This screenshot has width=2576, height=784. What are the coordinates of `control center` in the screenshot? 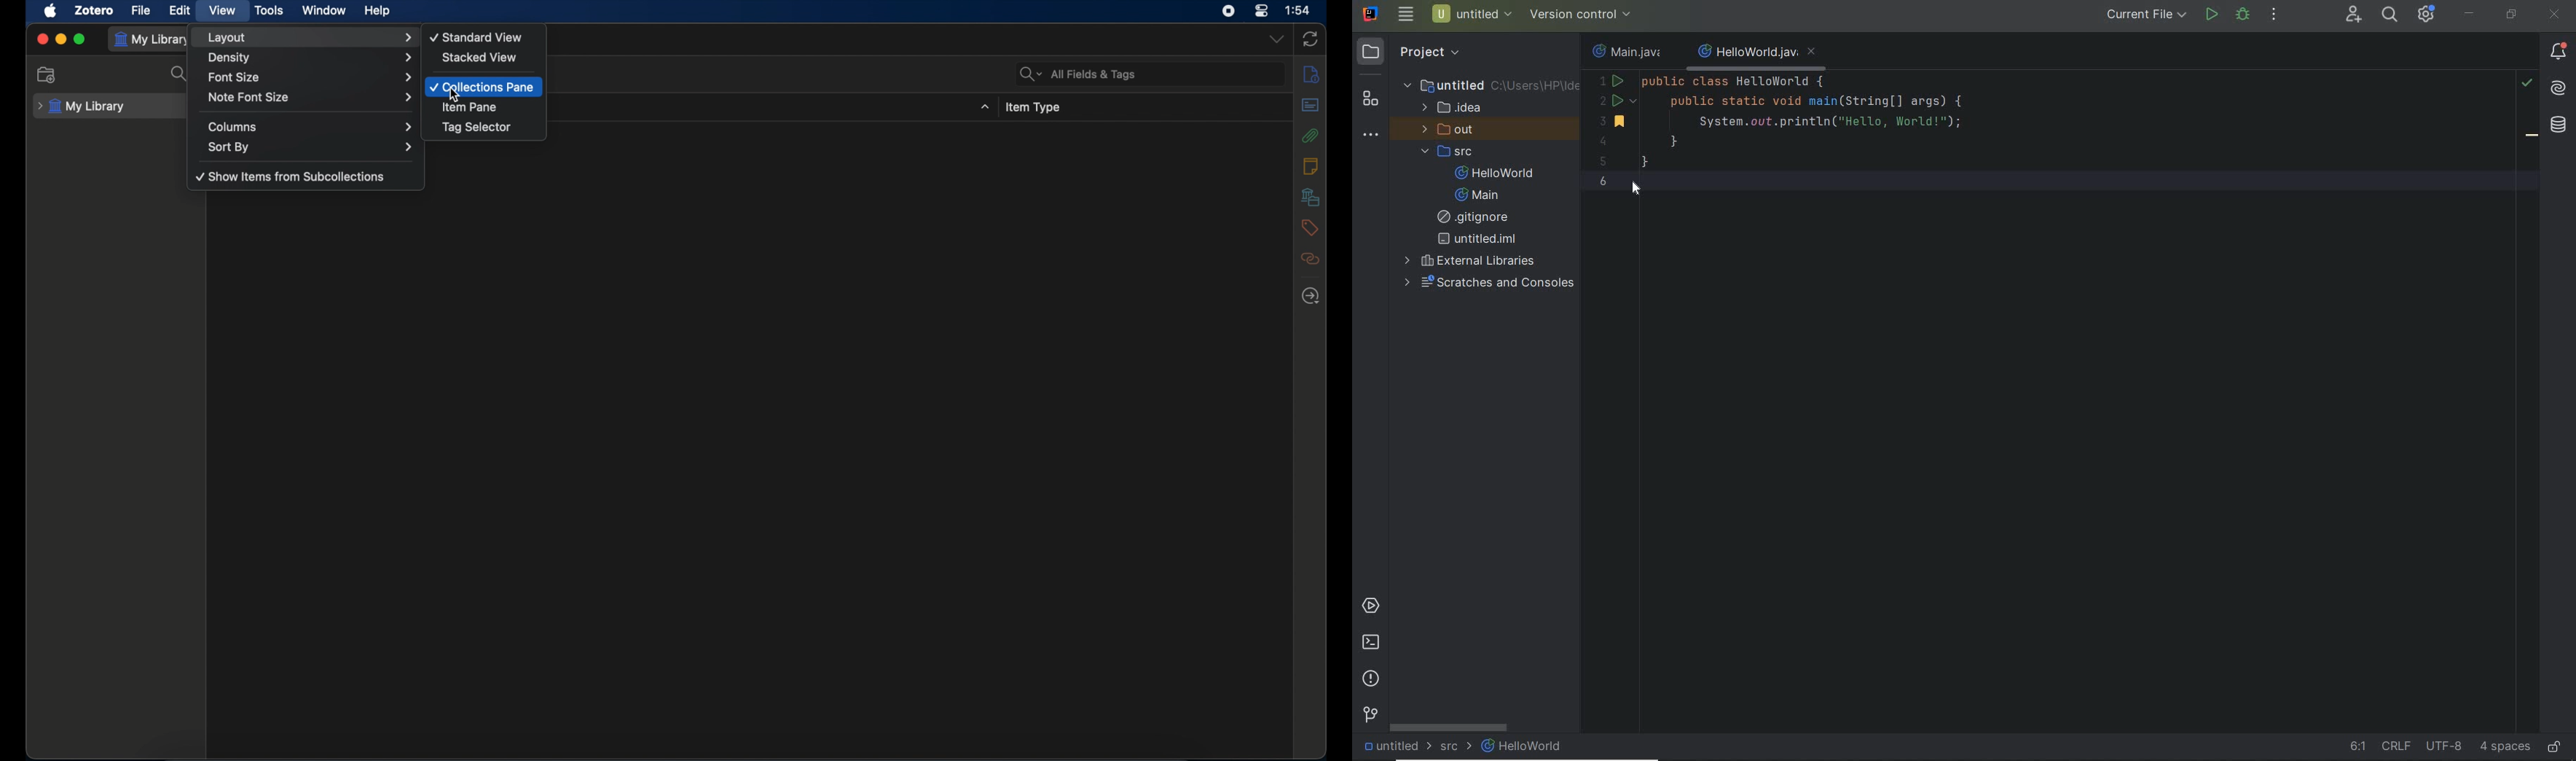 It's located at (1261, 10).